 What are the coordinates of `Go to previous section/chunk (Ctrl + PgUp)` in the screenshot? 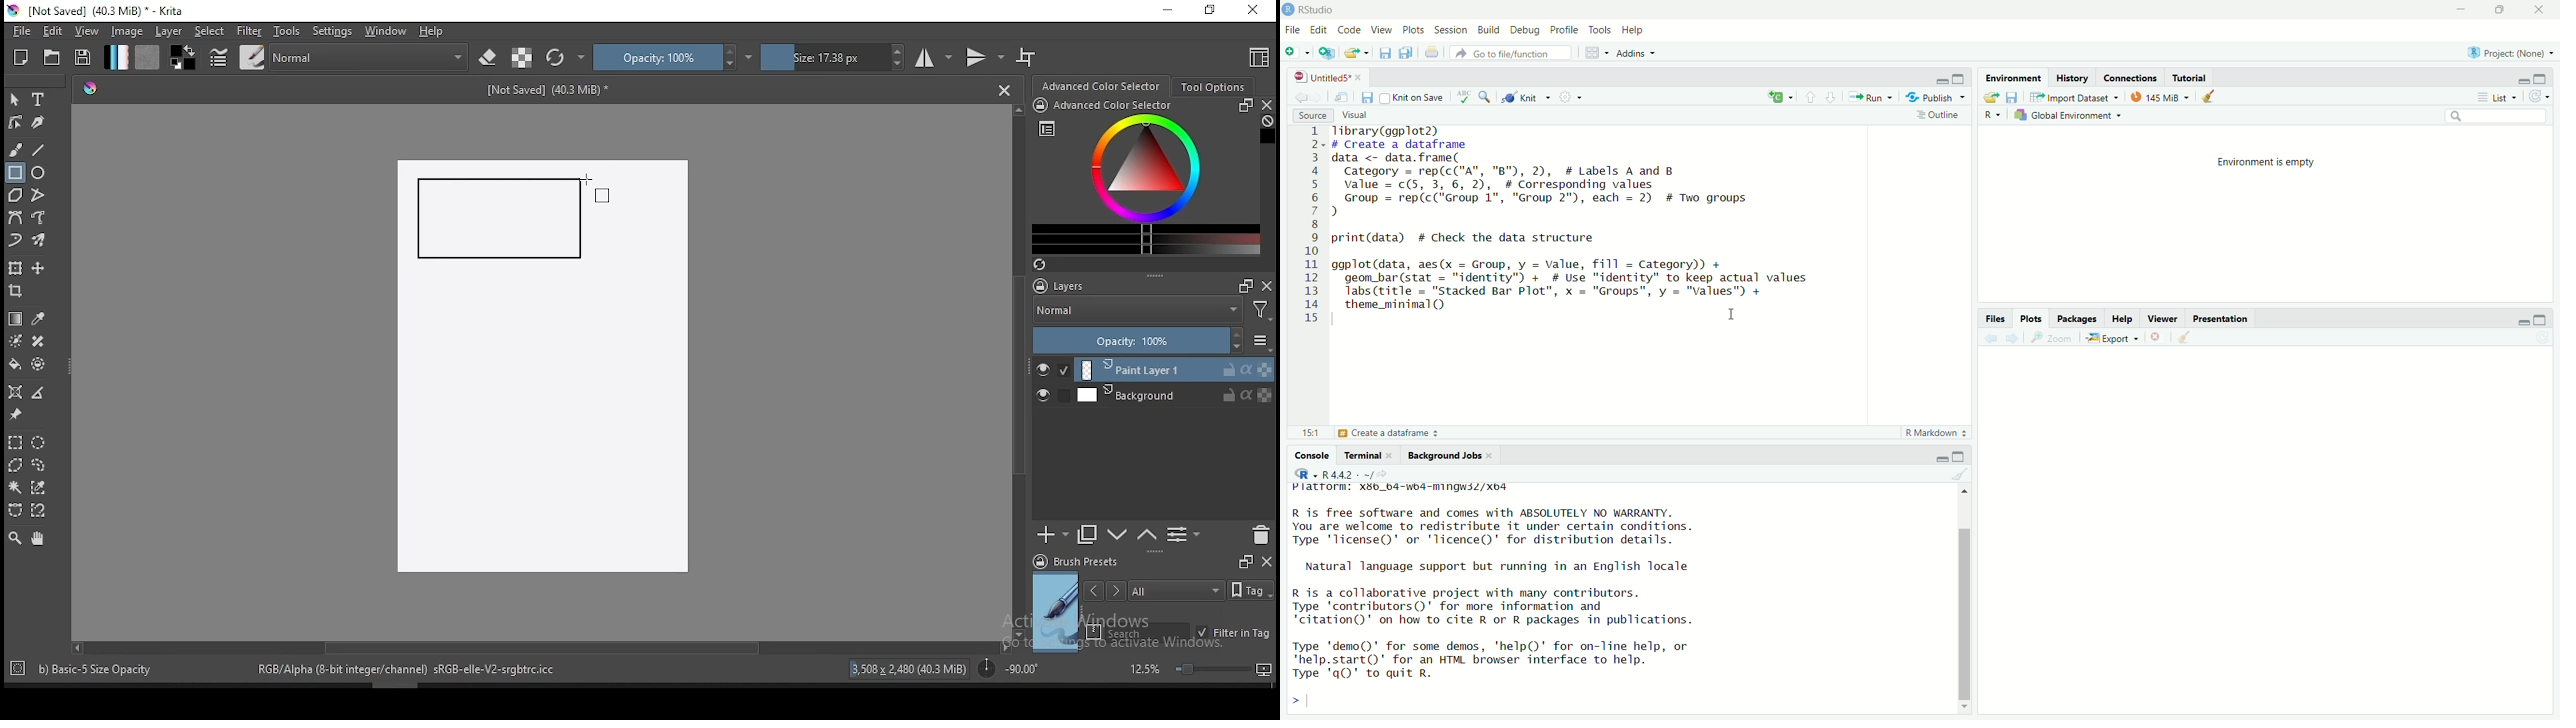 It's located at (1807, 95).